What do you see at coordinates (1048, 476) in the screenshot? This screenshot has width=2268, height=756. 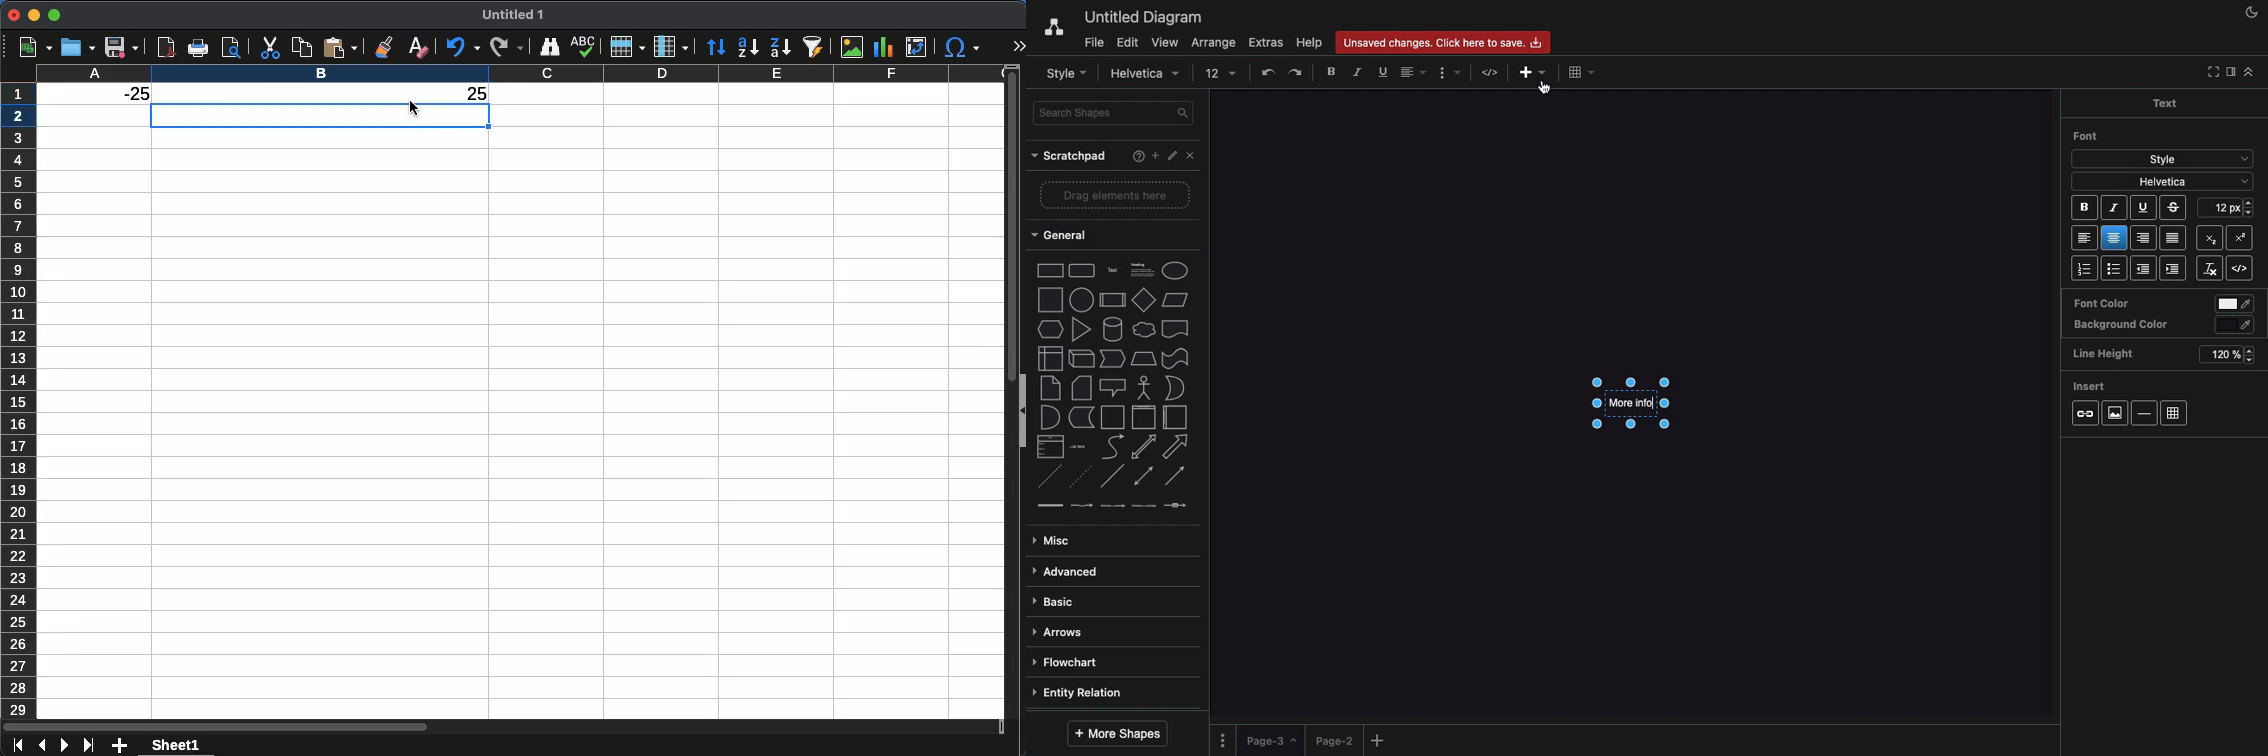 I see `dashed line` at bounding box center [1048, 476].